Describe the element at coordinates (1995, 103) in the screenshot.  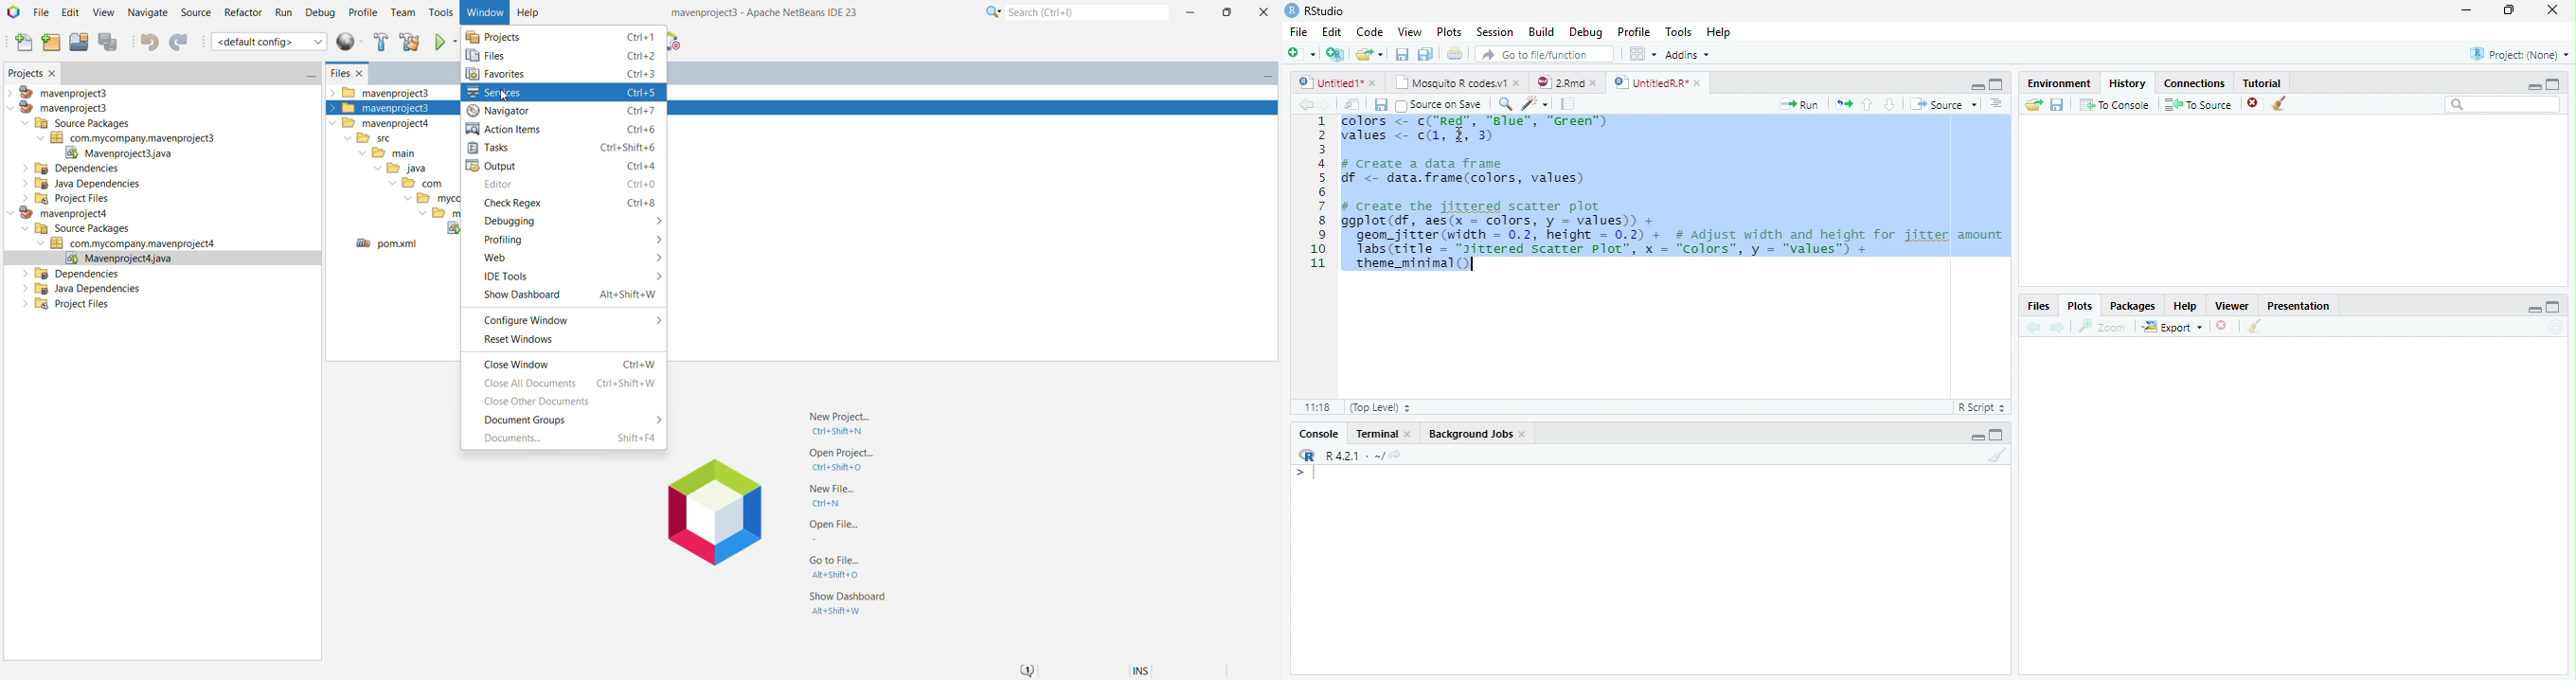
I see `Show document outline` at that location.